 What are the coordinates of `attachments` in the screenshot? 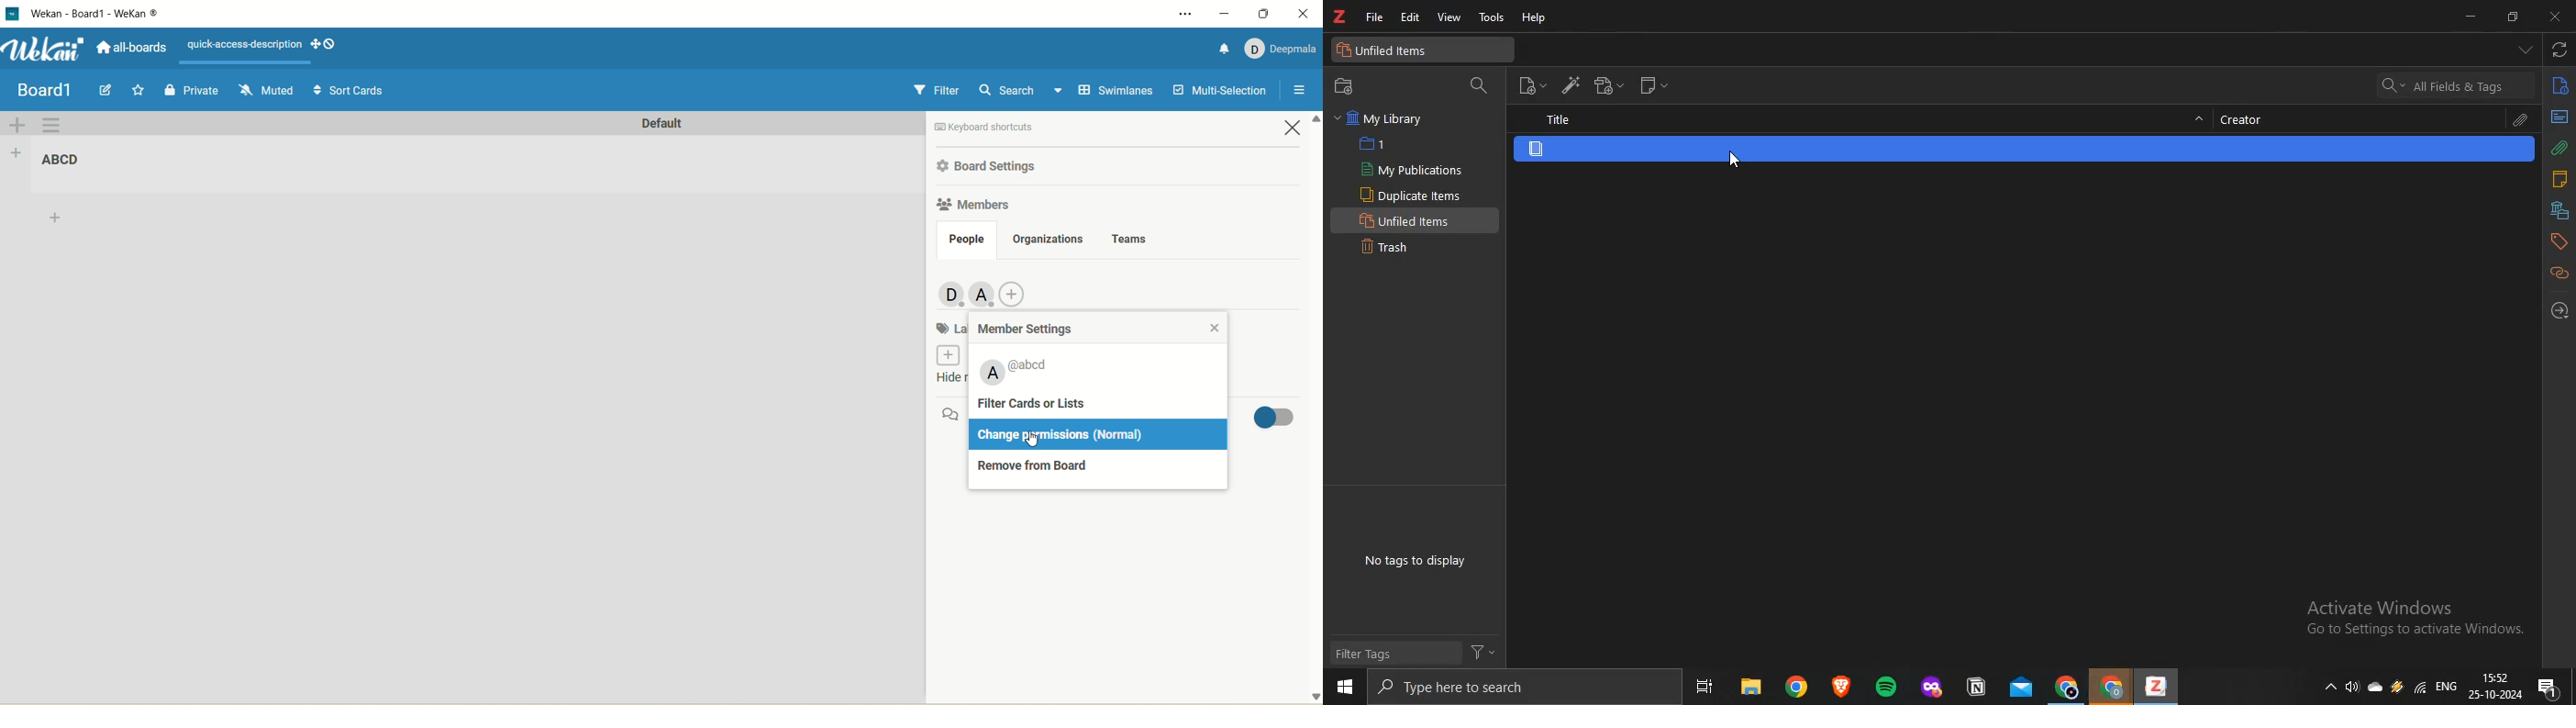 It's located at (2559, 148).